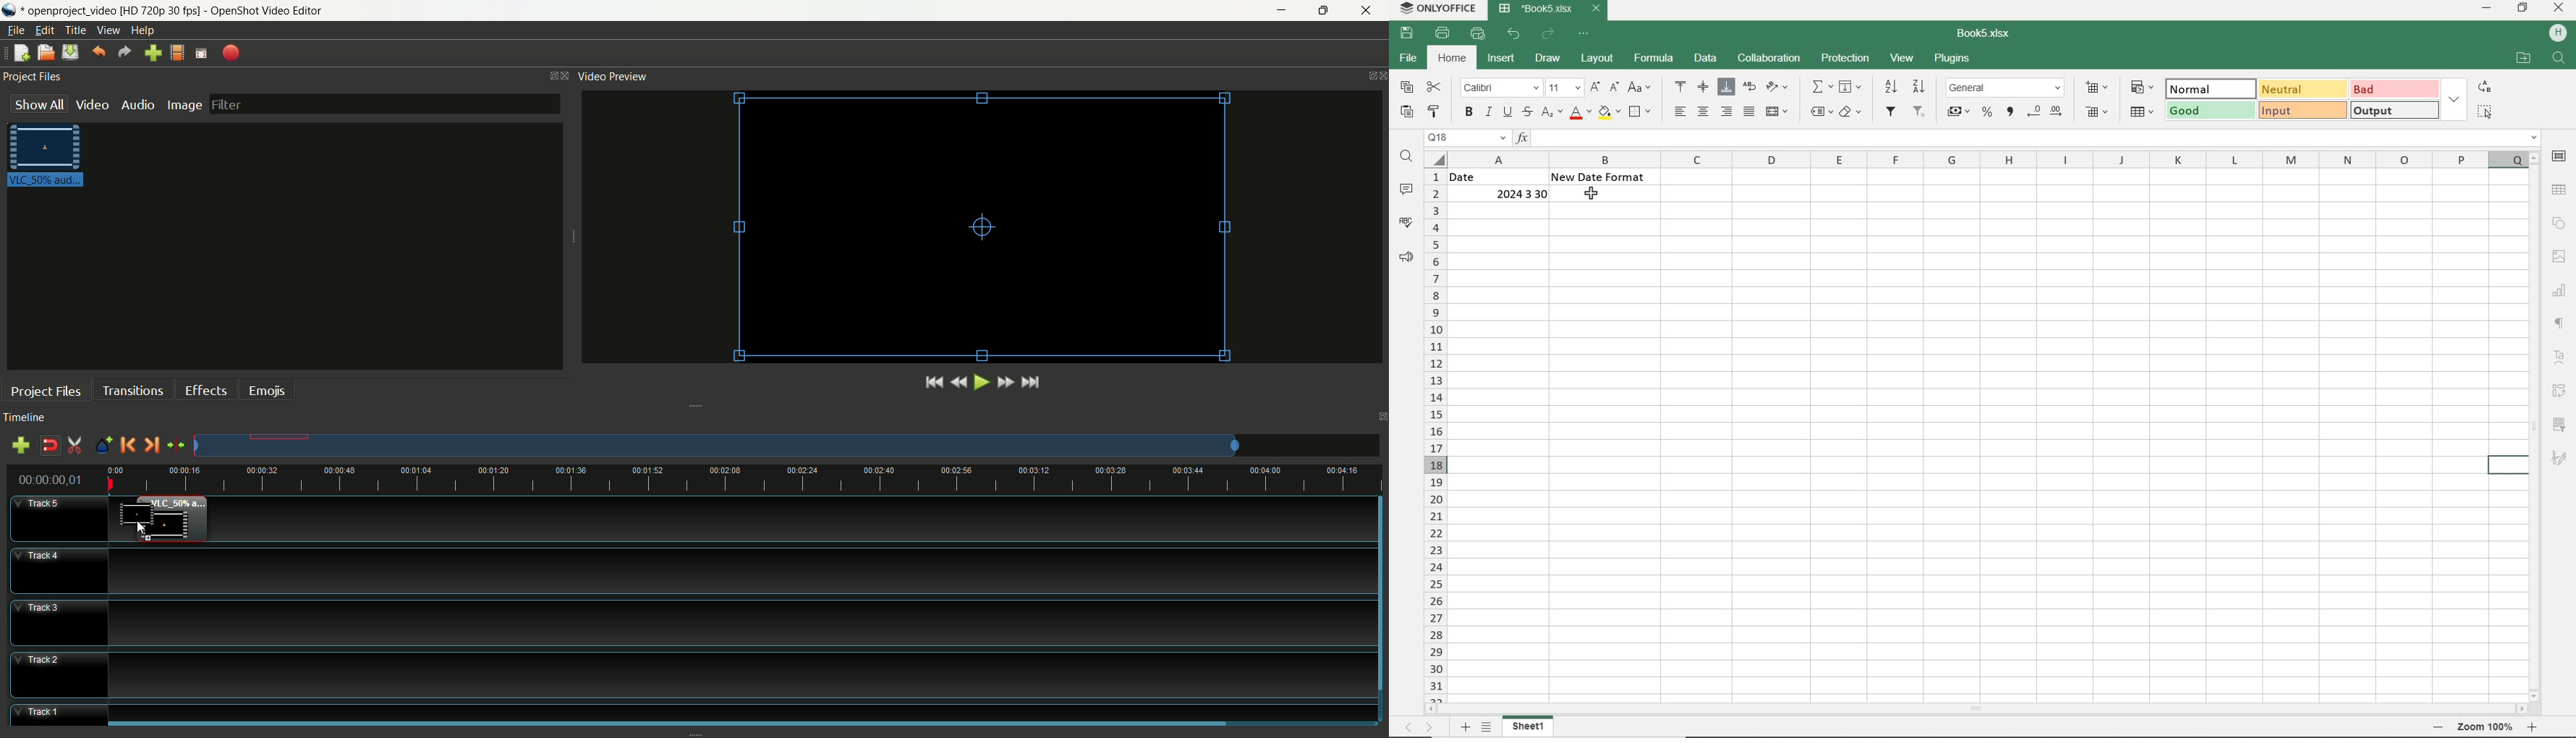 This screenshot has width=2576, height=756. Describe the element at coordinates (1641, 88) in the screenshot. I see `CHANGE CASE` at that location.